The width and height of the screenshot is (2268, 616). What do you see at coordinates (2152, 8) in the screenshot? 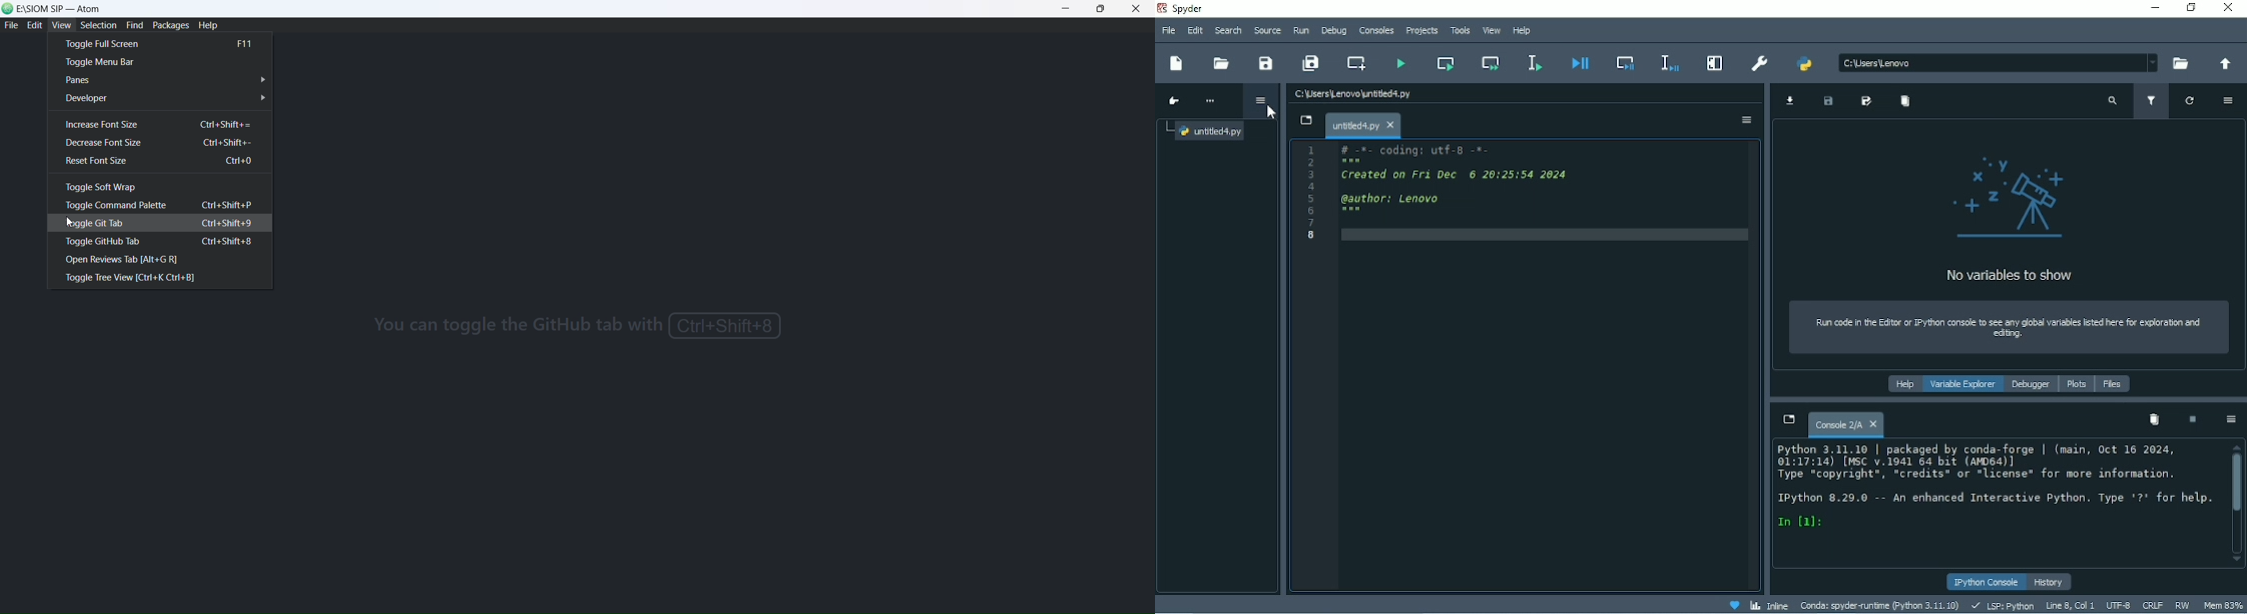
I see `Minimize` at bounding box center [2152, 8].